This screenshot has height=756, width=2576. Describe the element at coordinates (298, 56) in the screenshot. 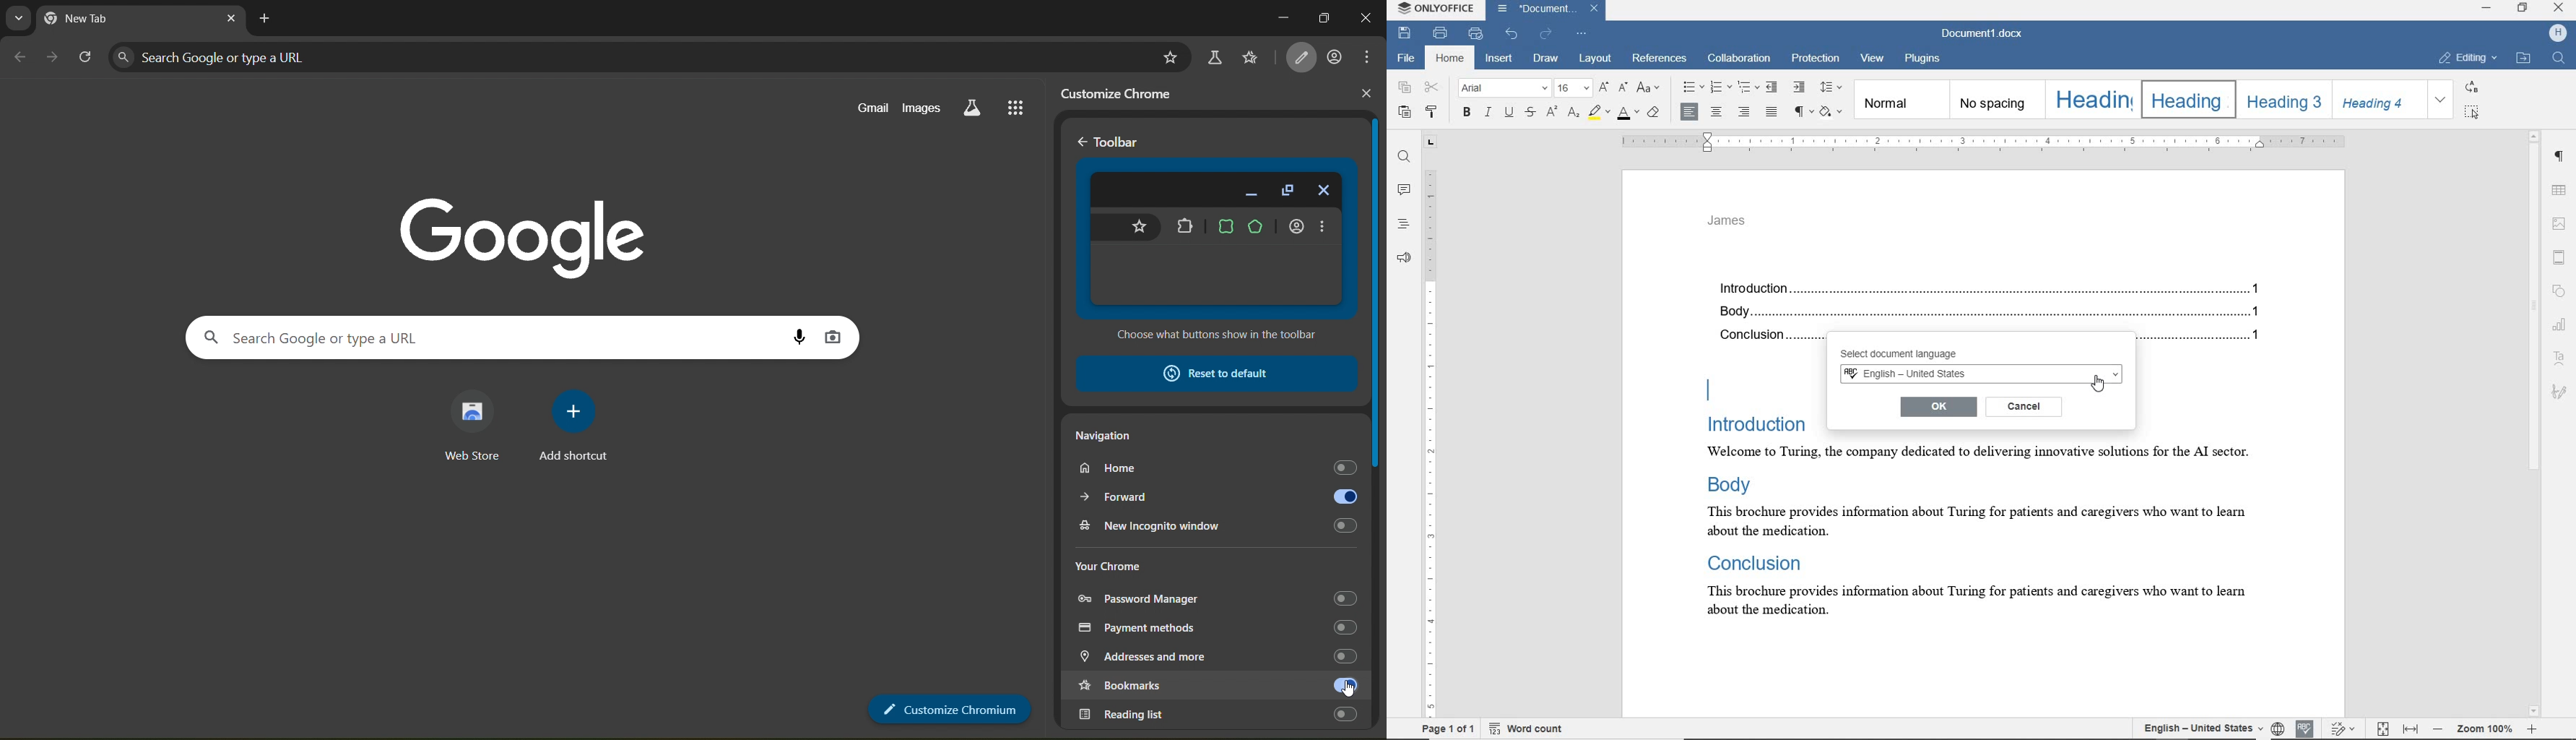

I see `search panel` at that location.